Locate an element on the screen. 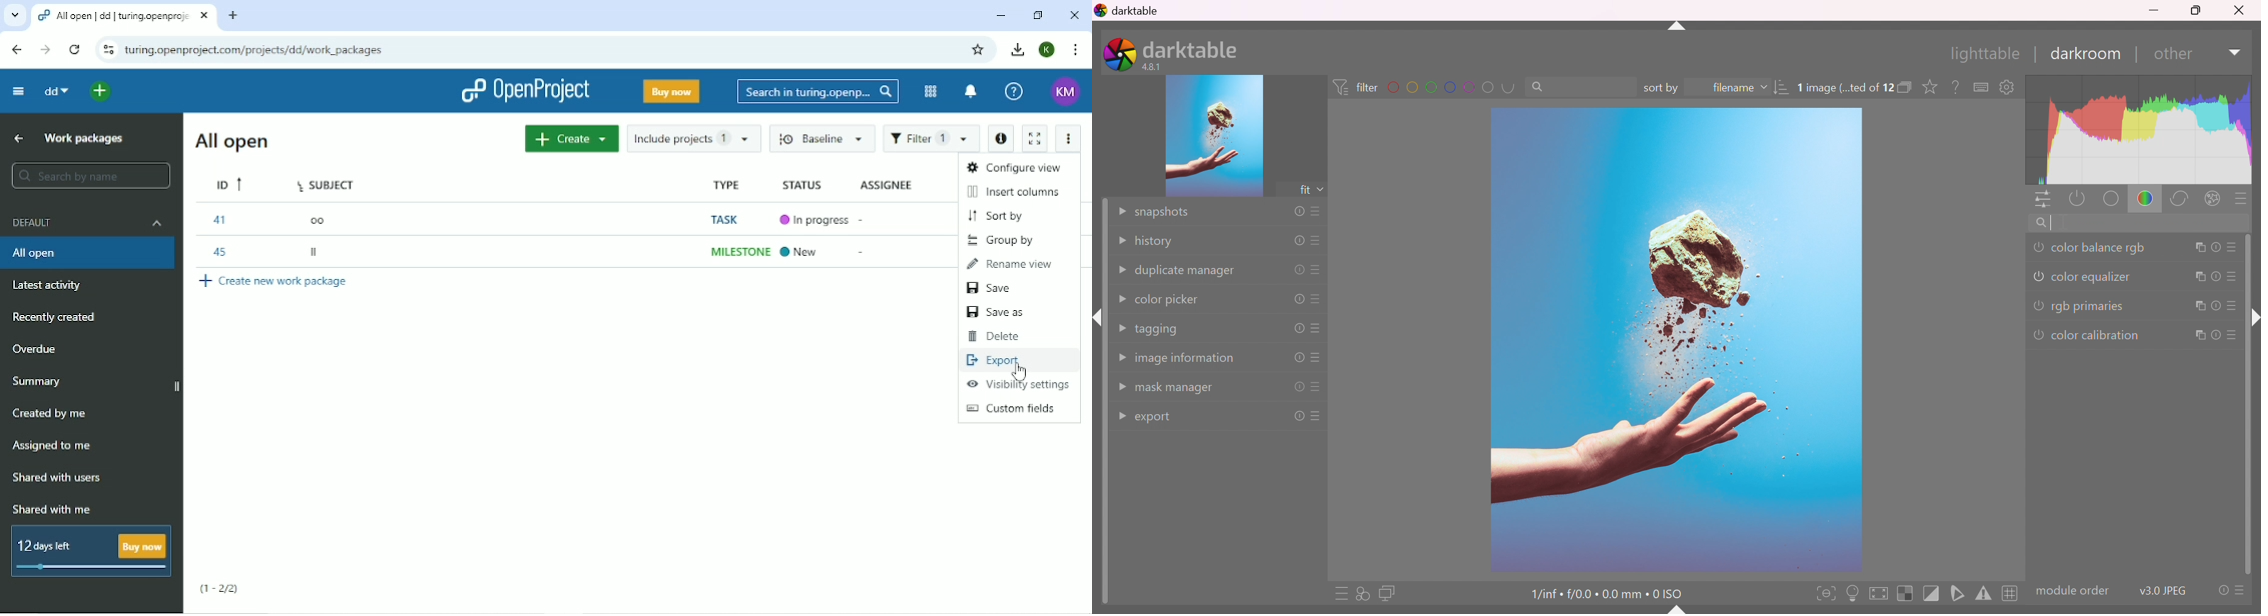  Search by name is located at coordinates (89, 176).